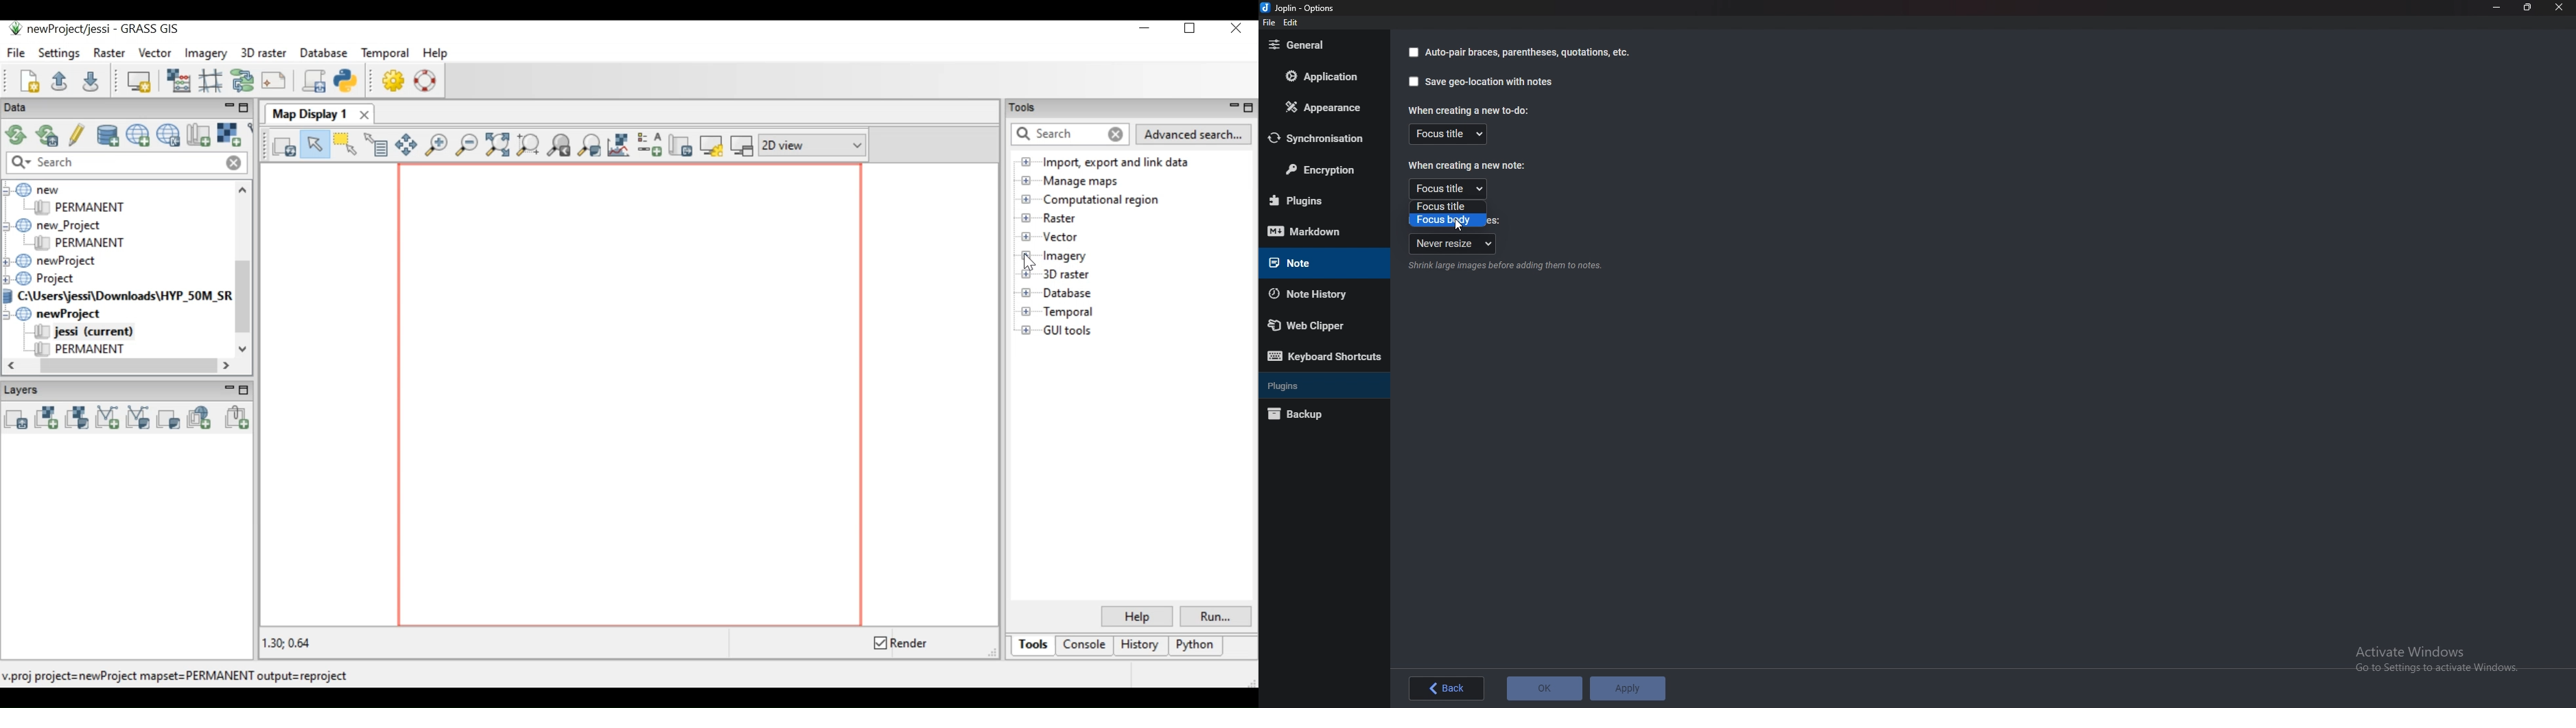 Image resolution: width=2576 pixels, height=728 pixels. What do you see at coordinates (1300, 9) in the screenshot?
I see `joplin` at bounding box center [1300, 9].